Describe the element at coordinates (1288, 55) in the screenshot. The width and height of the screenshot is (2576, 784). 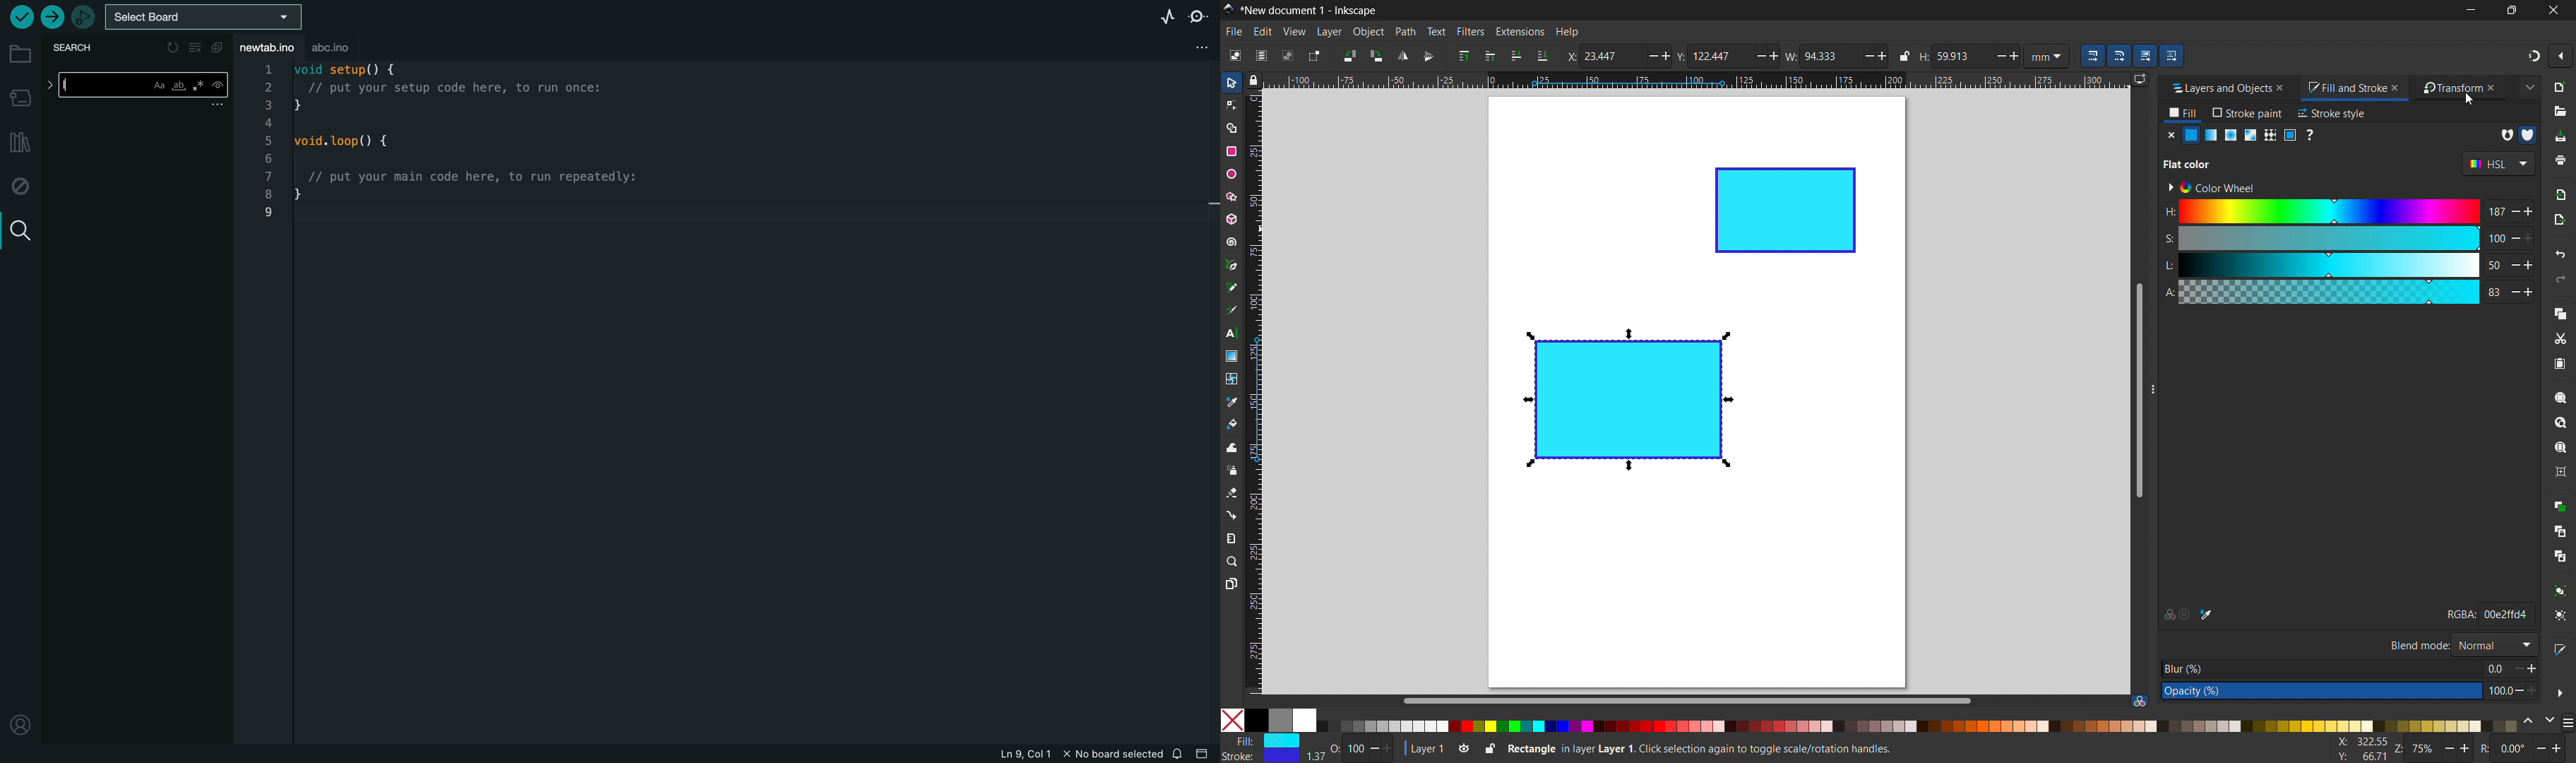
I see `deselect` at that location.